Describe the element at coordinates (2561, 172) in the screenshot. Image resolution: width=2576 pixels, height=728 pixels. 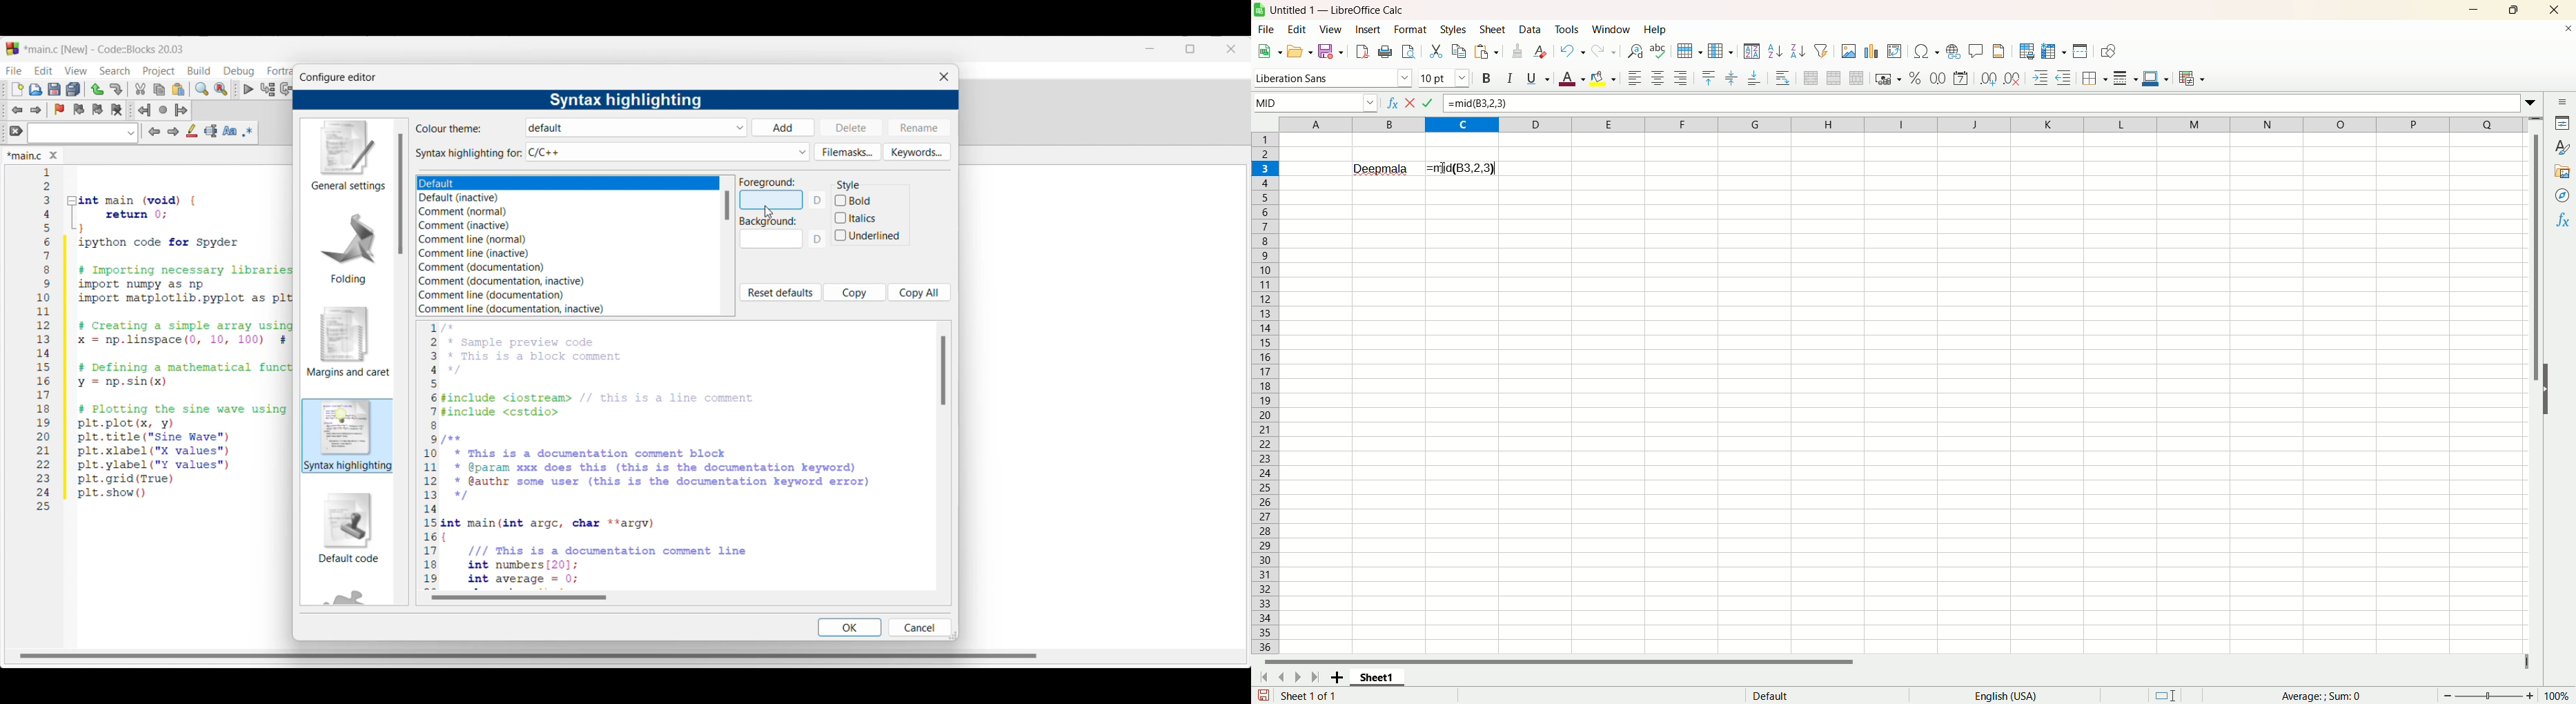
I see `Gallery` at that location.